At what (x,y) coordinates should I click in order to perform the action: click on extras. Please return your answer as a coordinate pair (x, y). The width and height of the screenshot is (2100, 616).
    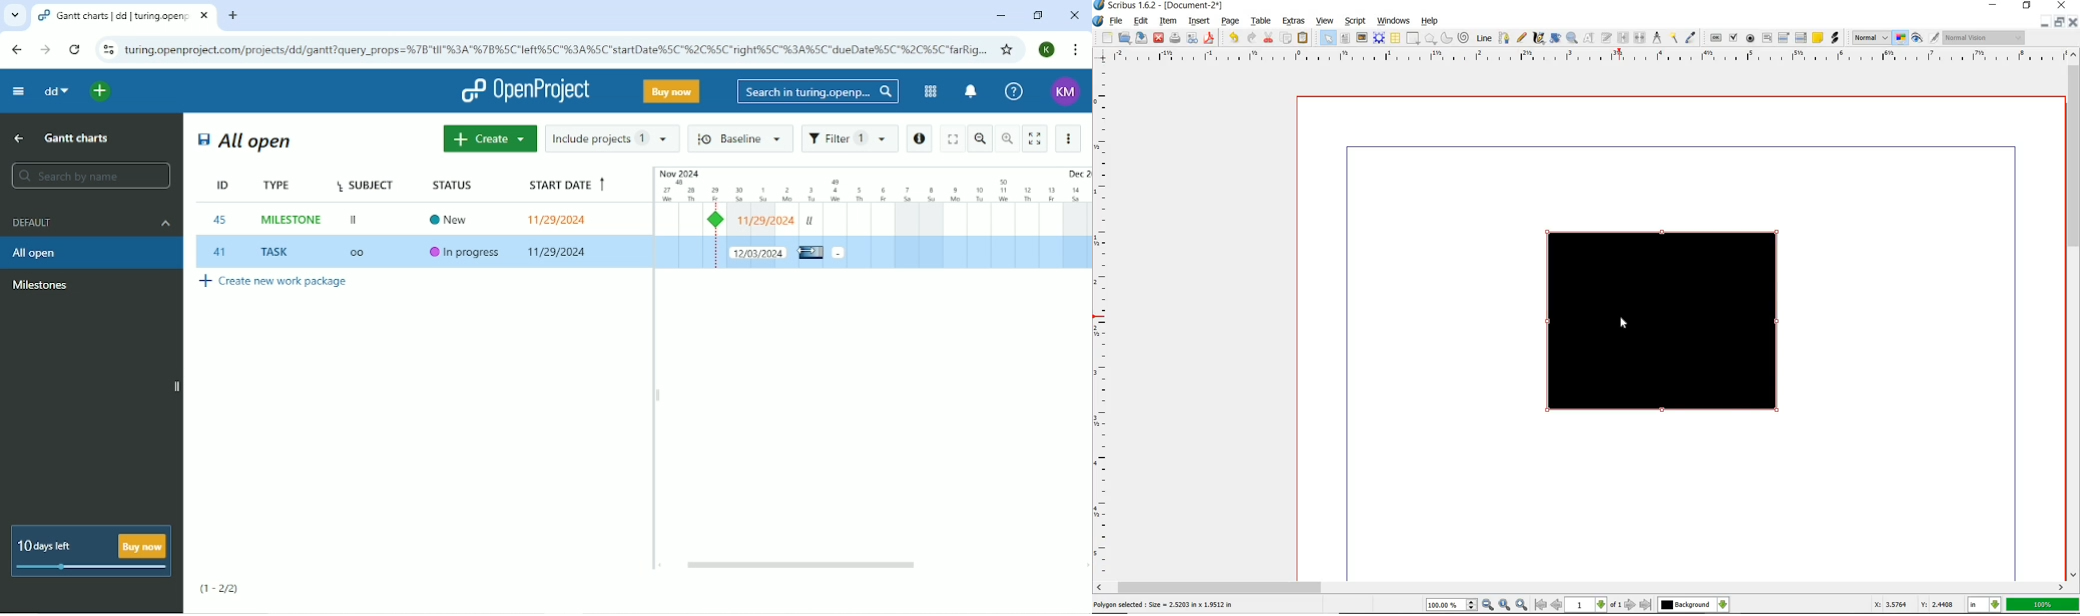
    Looking at the image, I should click on (1294, 21).